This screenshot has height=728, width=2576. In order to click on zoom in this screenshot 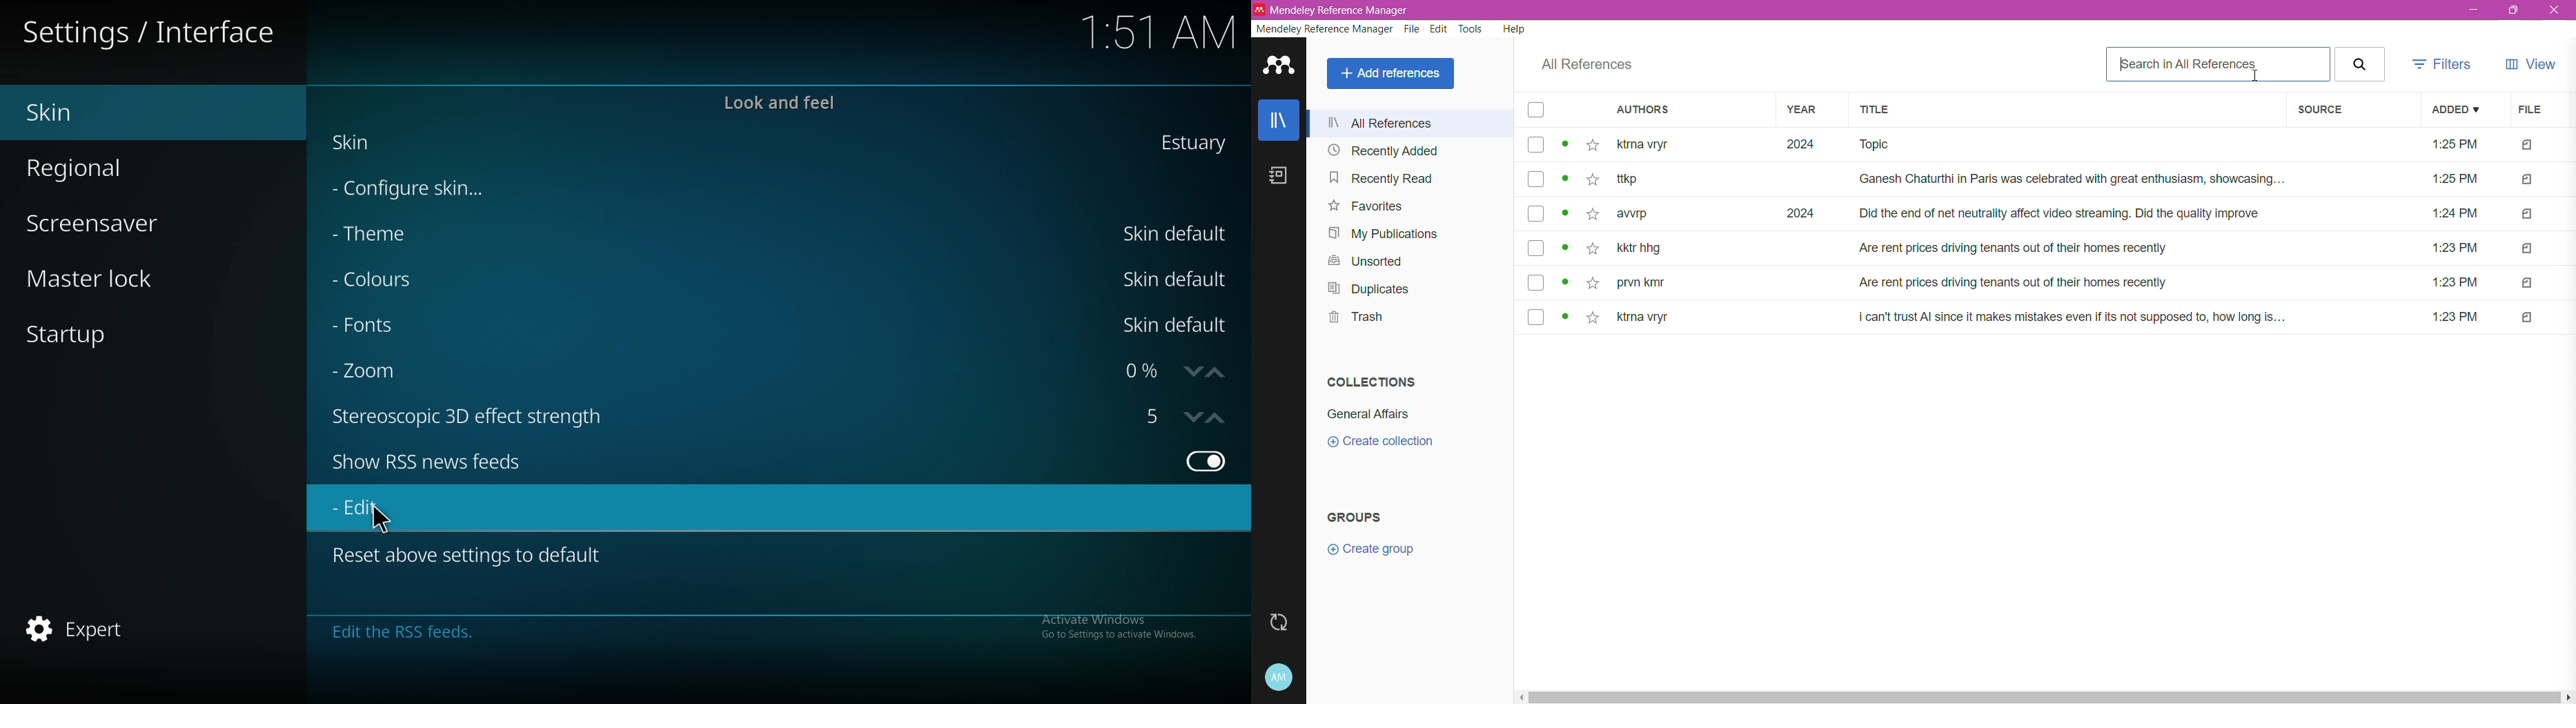, I will do `click(377, 369)`.